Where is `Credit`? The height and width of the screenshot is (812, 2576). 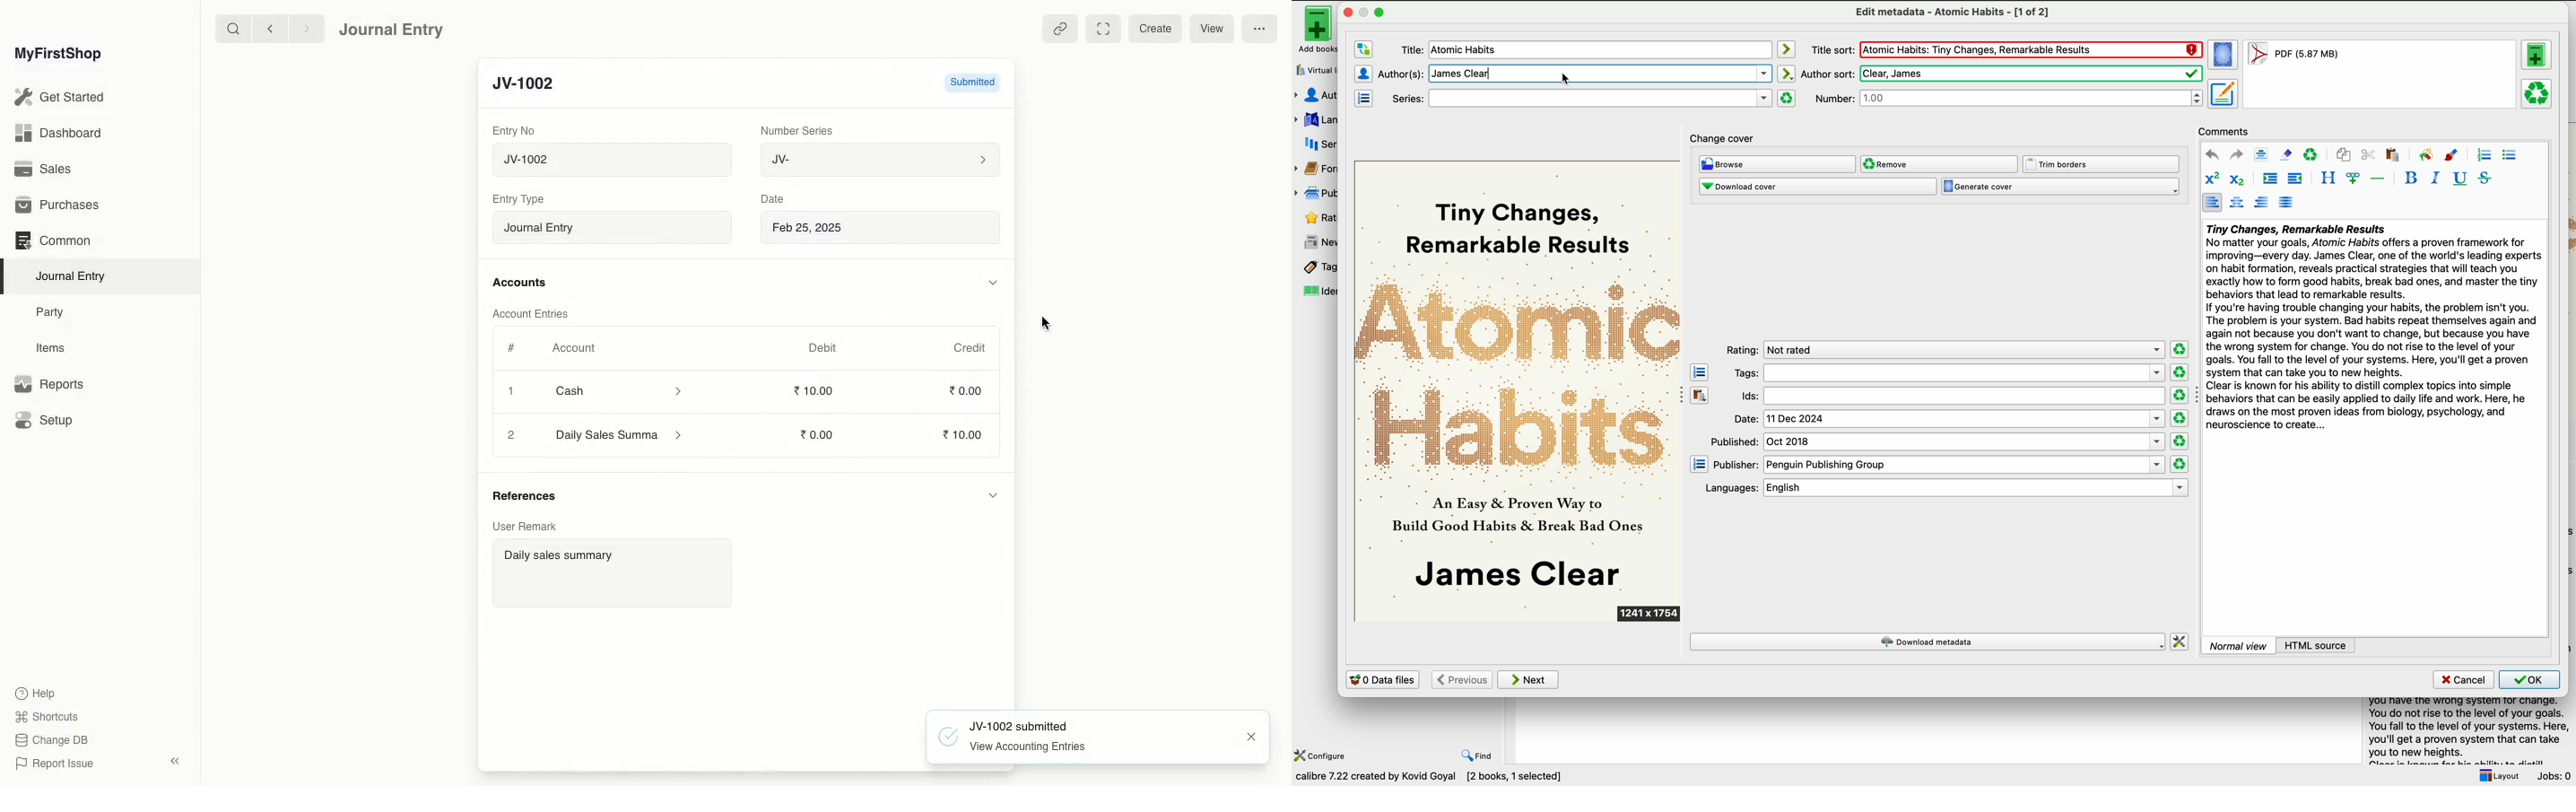 Credit is located at coordinates (969, 346).